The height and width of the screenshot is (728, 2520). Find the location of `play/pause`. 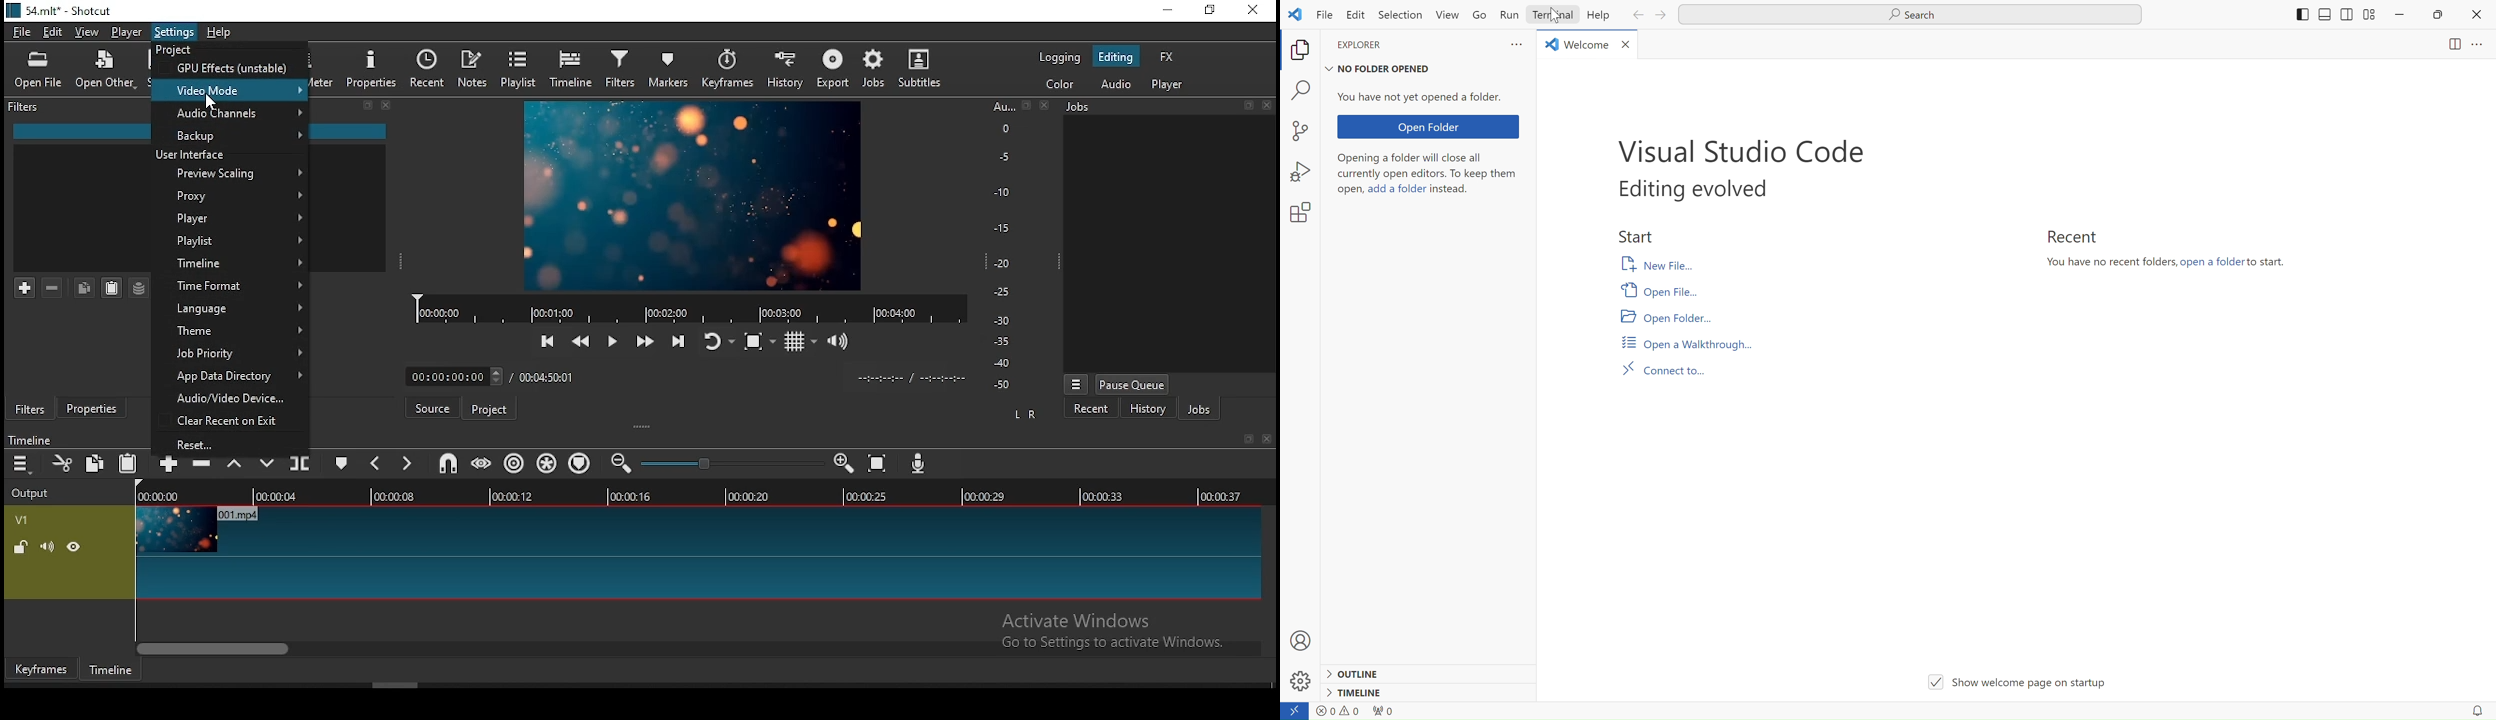

play/pause is located at coordinates (612, 342).